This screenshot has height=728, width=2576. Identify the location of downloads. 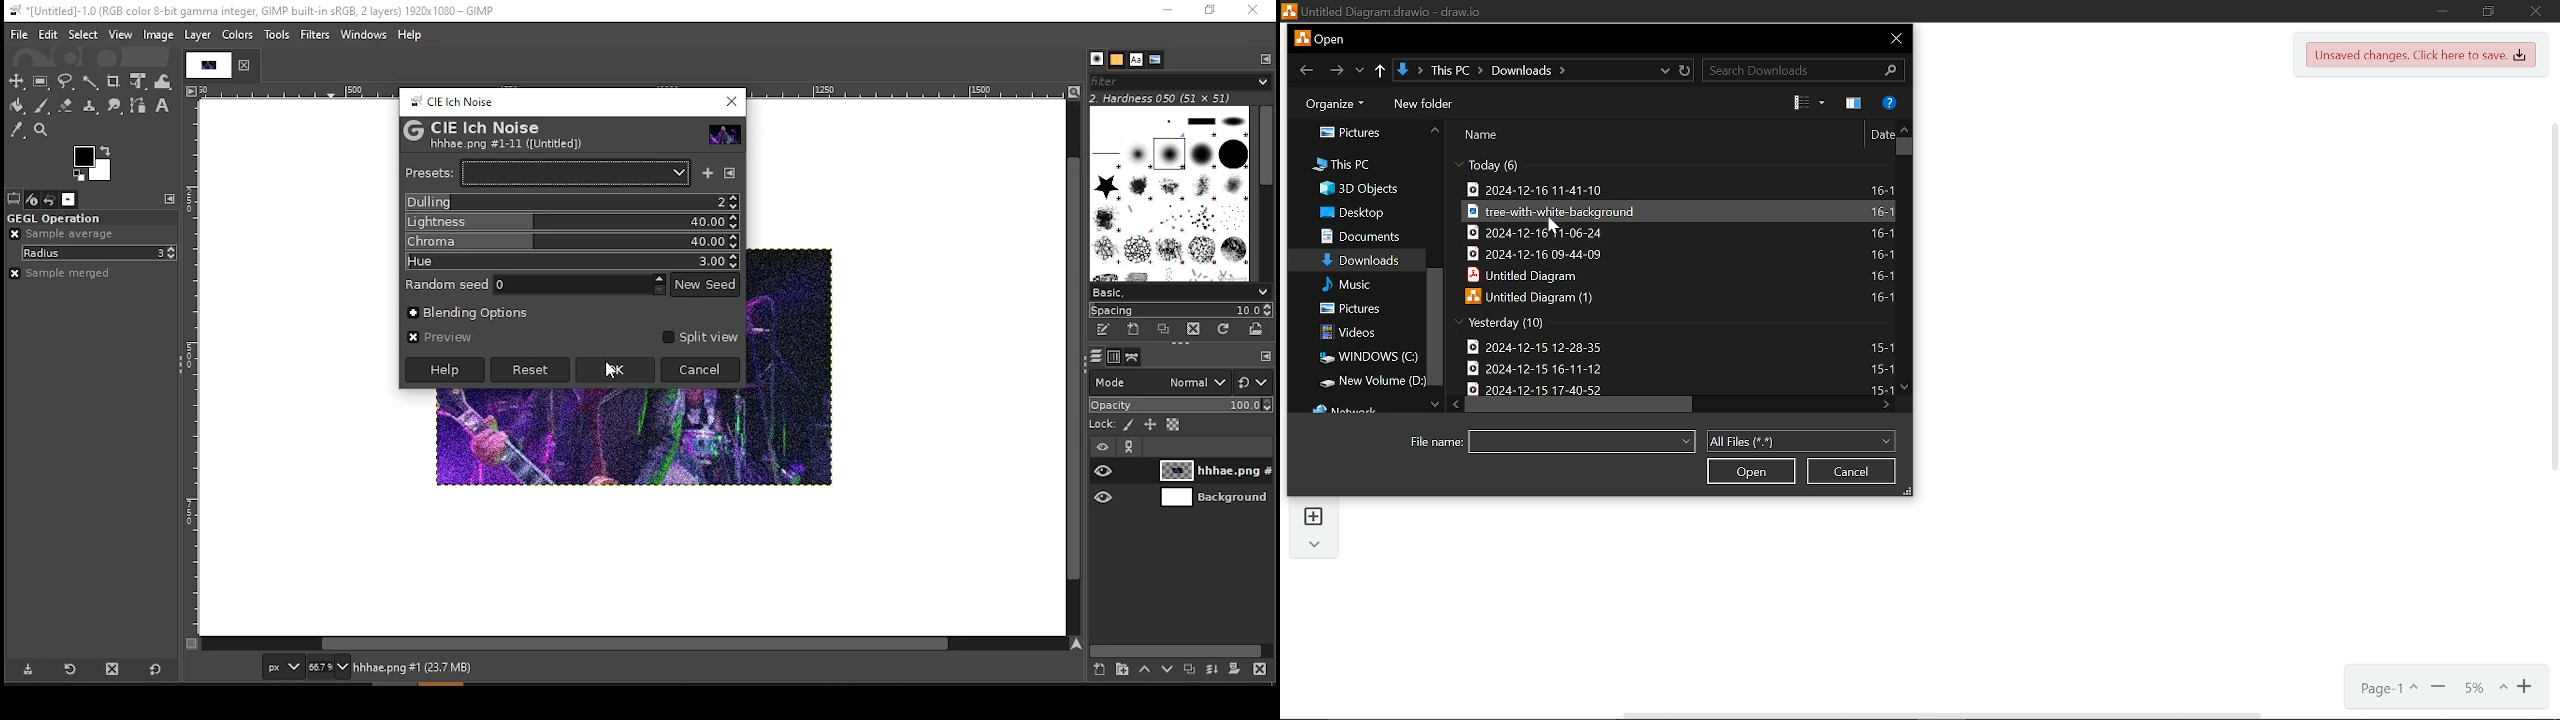
(1360, 261).